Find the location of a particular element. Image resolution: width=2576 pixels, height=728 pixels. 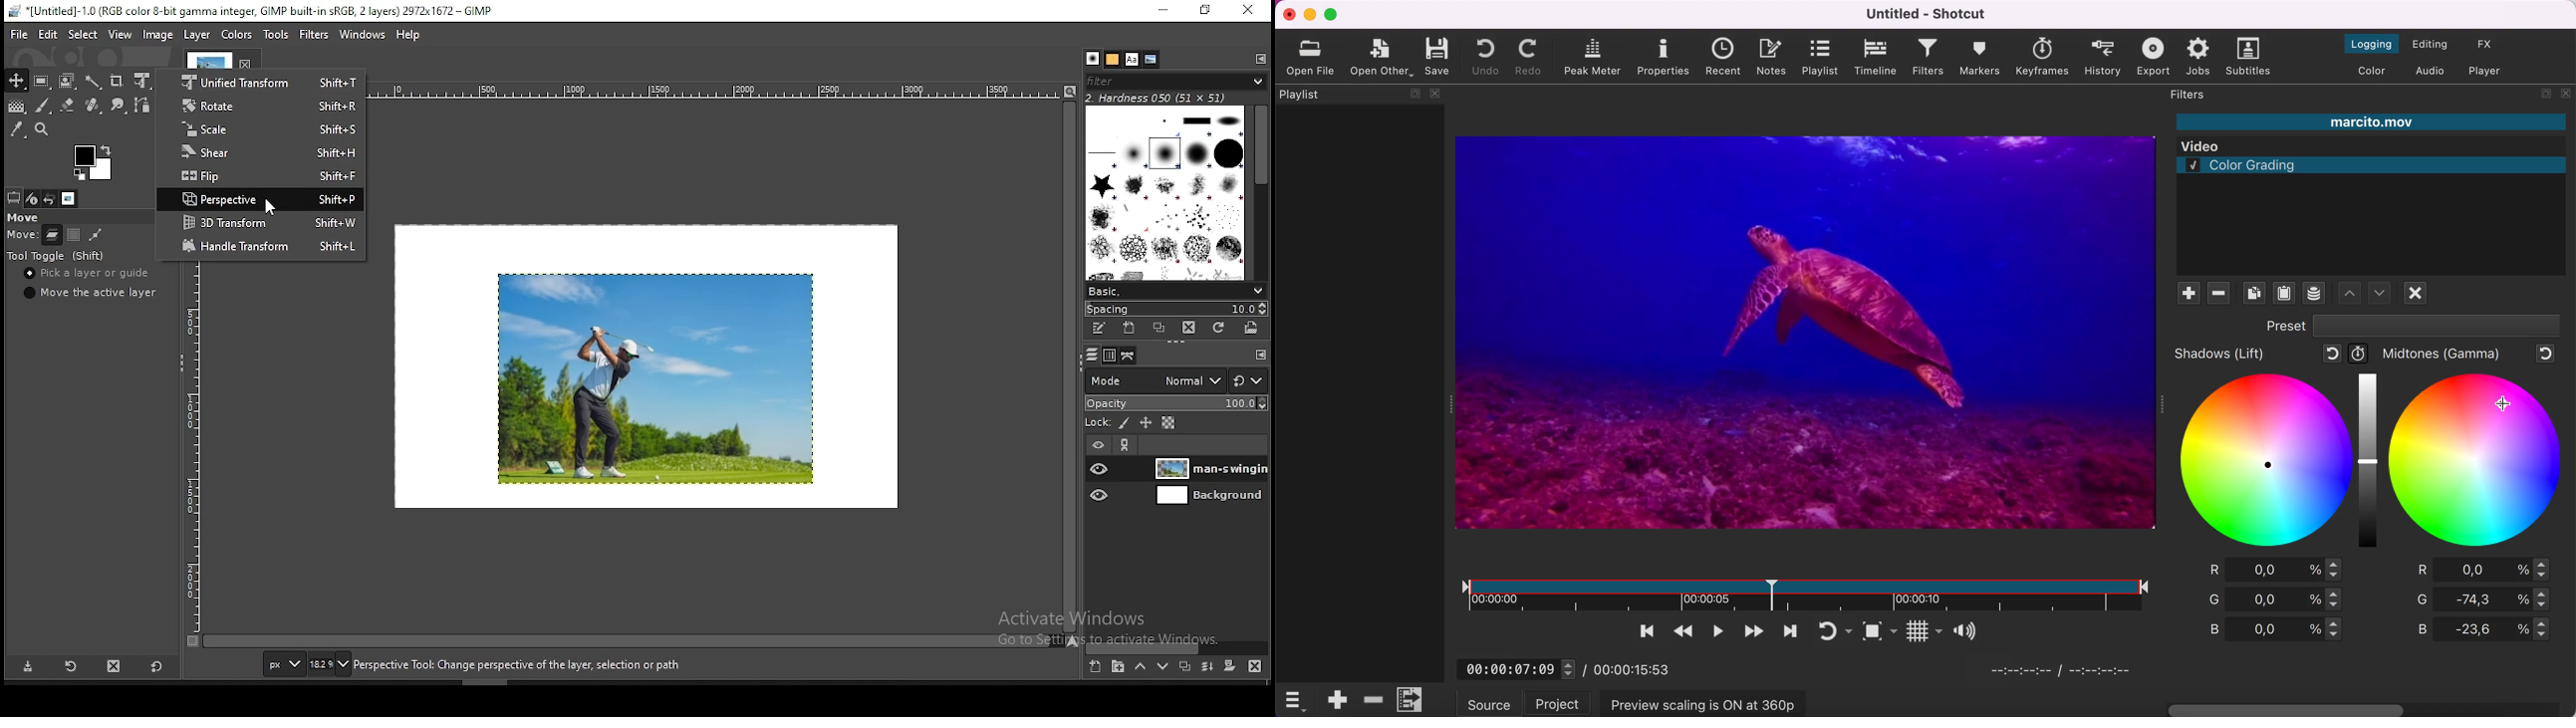

colors is located at coordinates (94, 162).